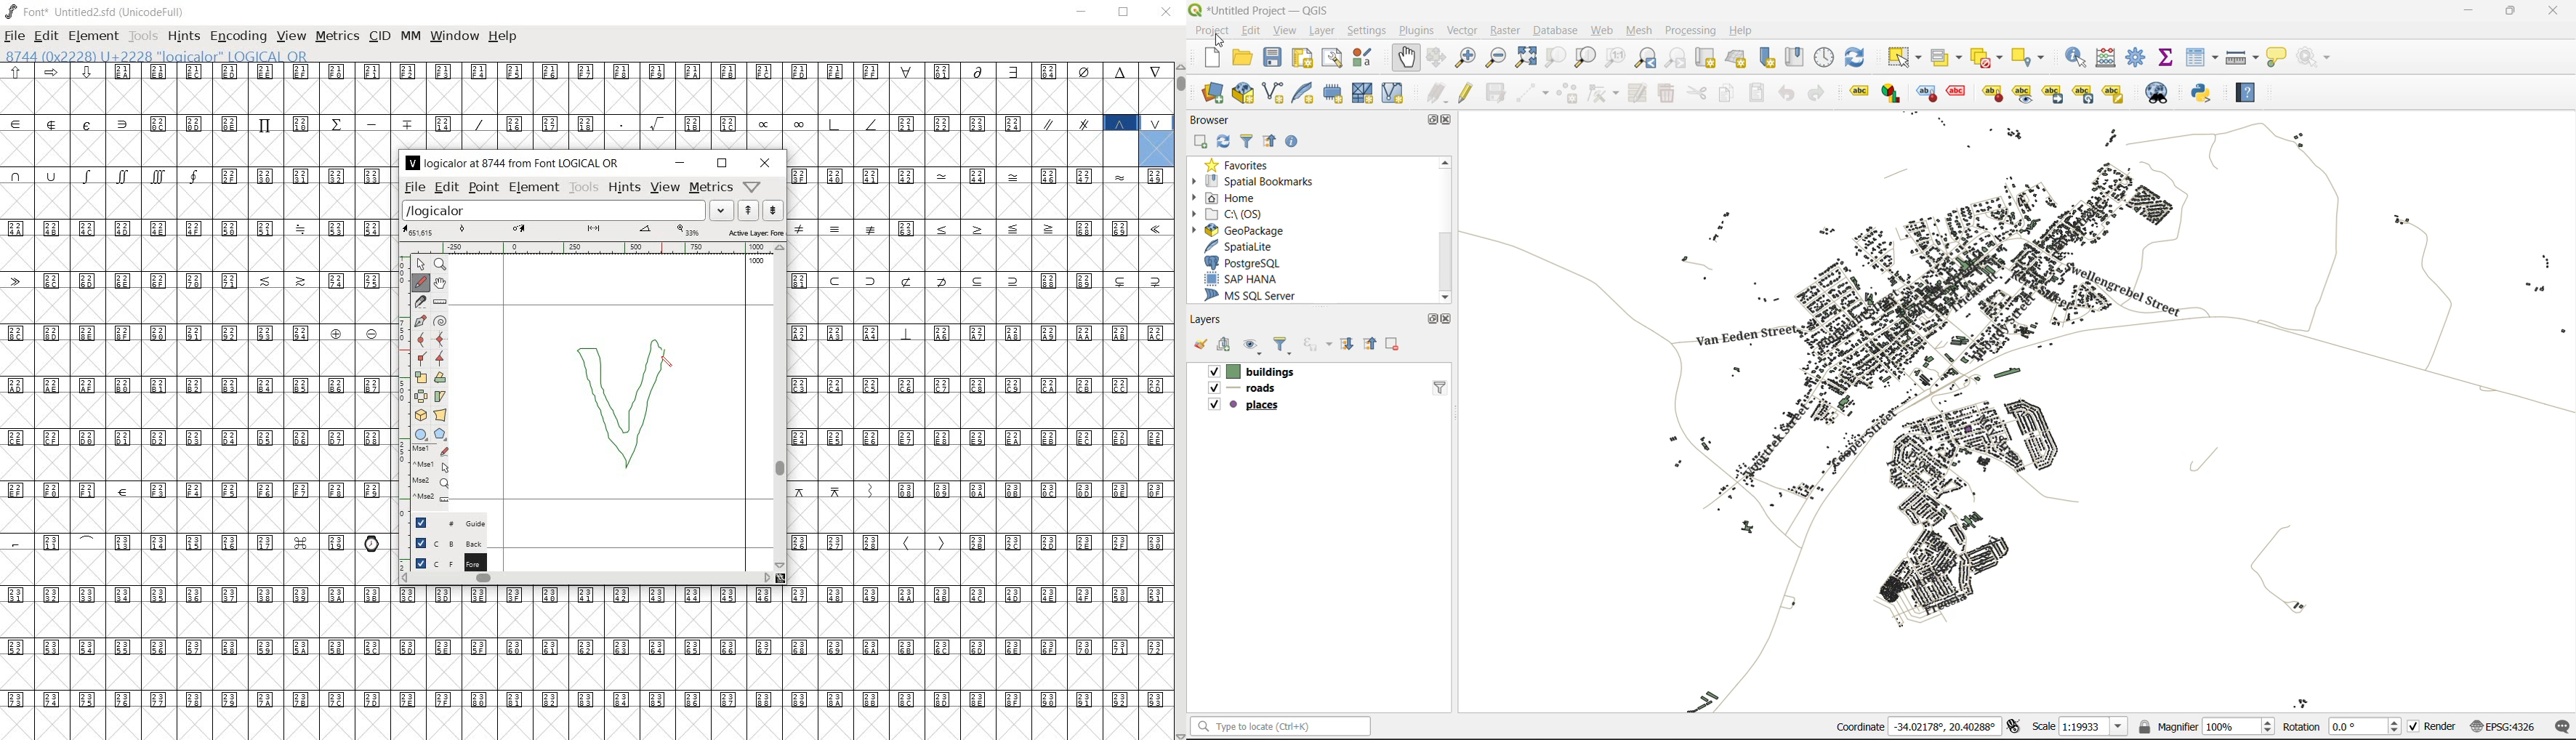  What do you see at coordinates (1496, 59) in the screenshot?
I see `zoom out` at bounding box center [1496, 59].